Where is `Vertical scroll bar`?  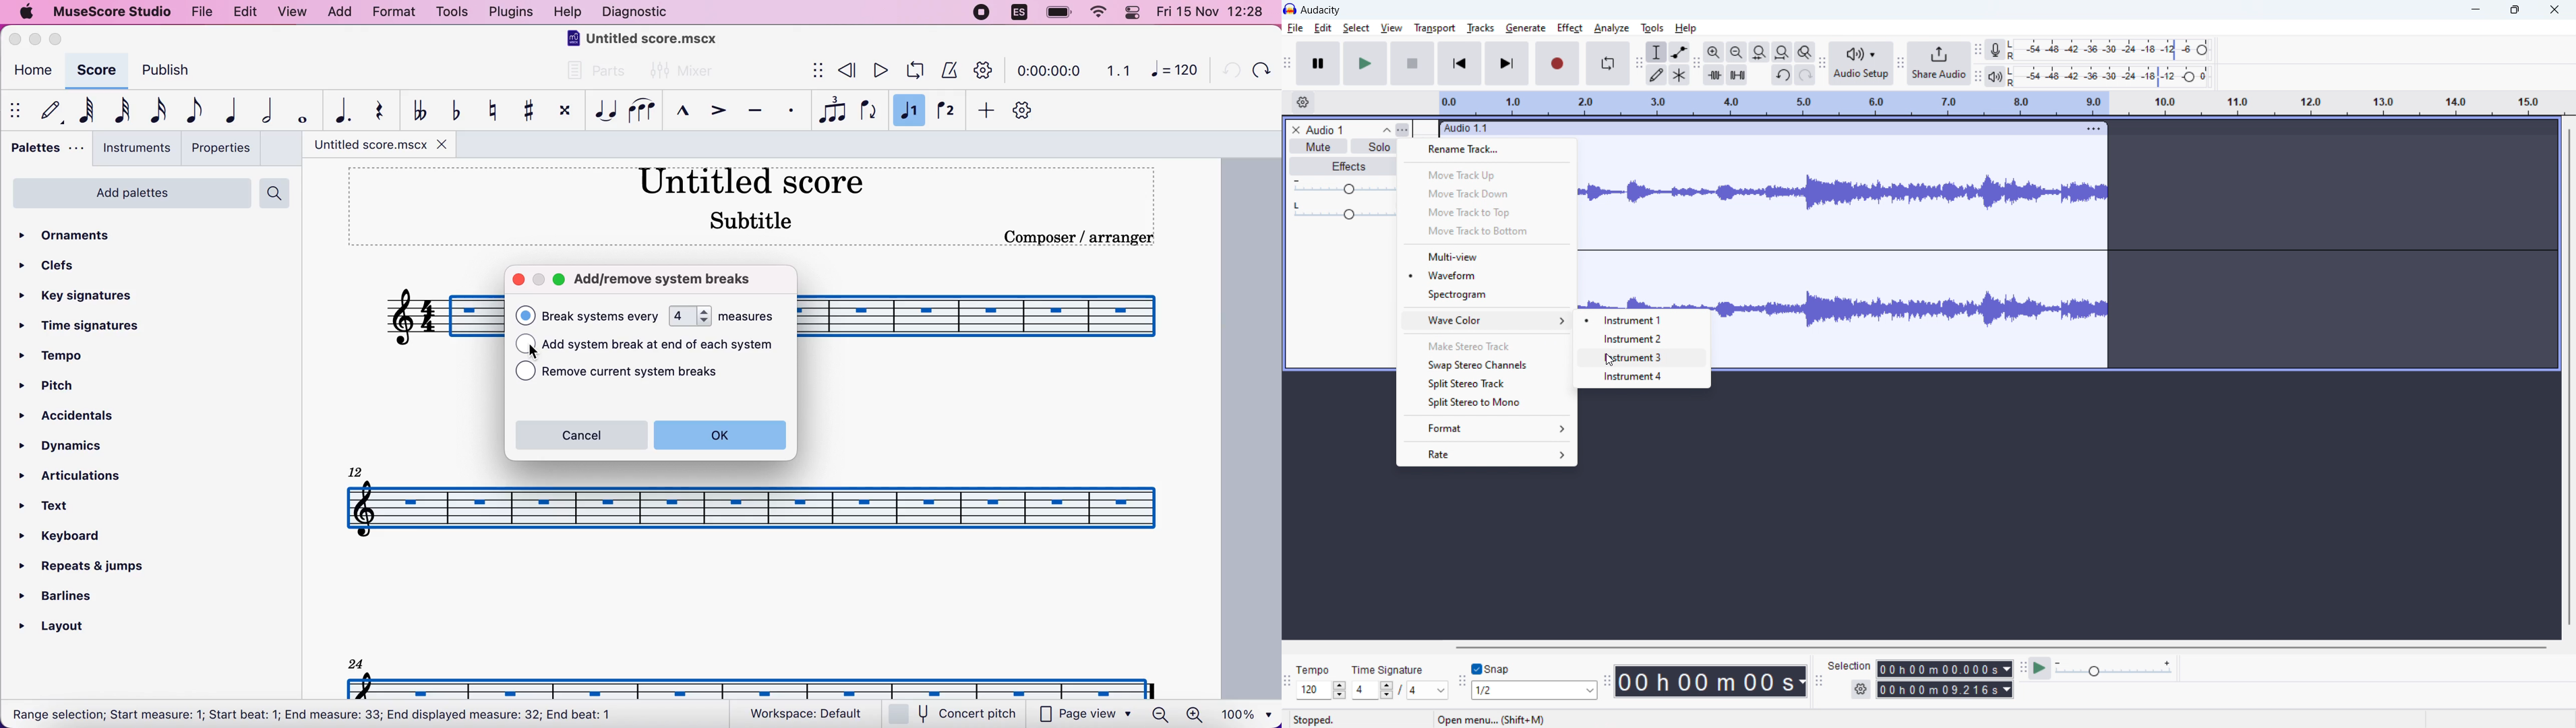 Vertical scroll bar is located at coordinates (2565, 379).